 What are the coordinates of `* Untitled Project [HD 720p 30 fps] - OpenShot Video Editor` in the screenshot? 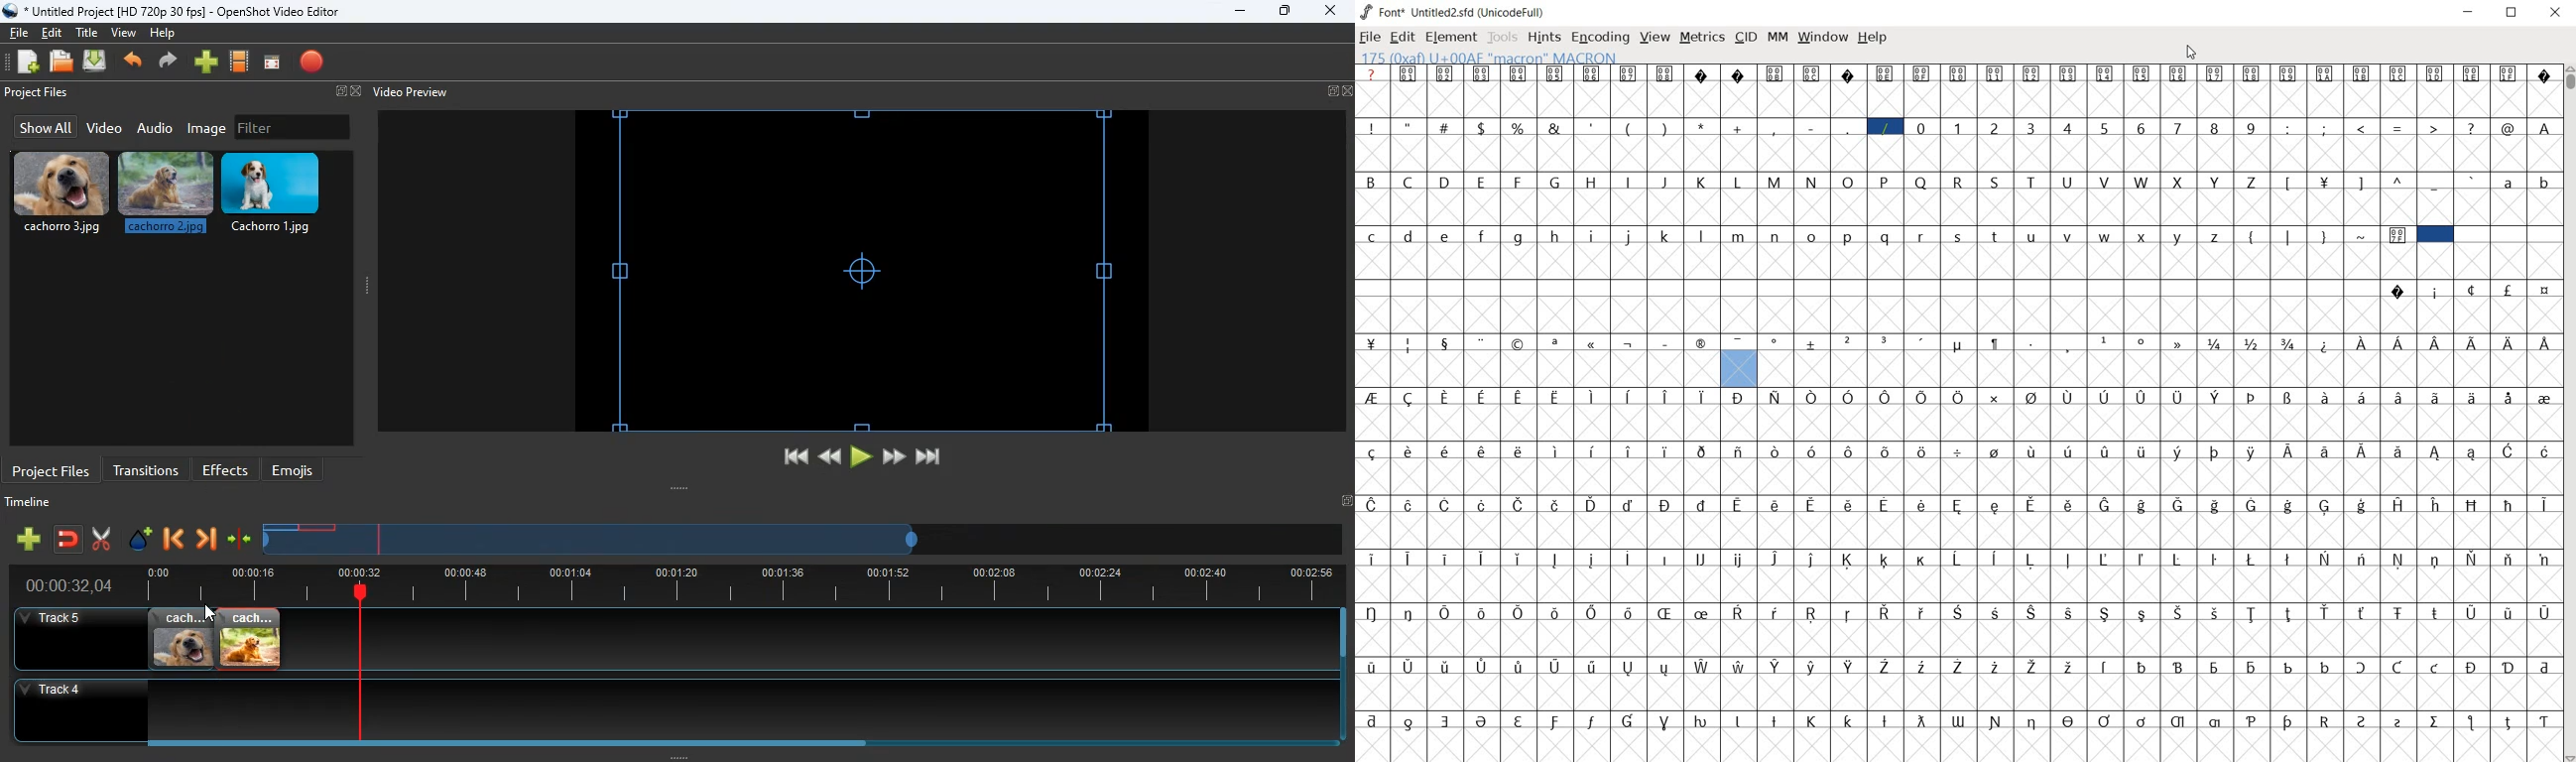 It's located at (176, 11).